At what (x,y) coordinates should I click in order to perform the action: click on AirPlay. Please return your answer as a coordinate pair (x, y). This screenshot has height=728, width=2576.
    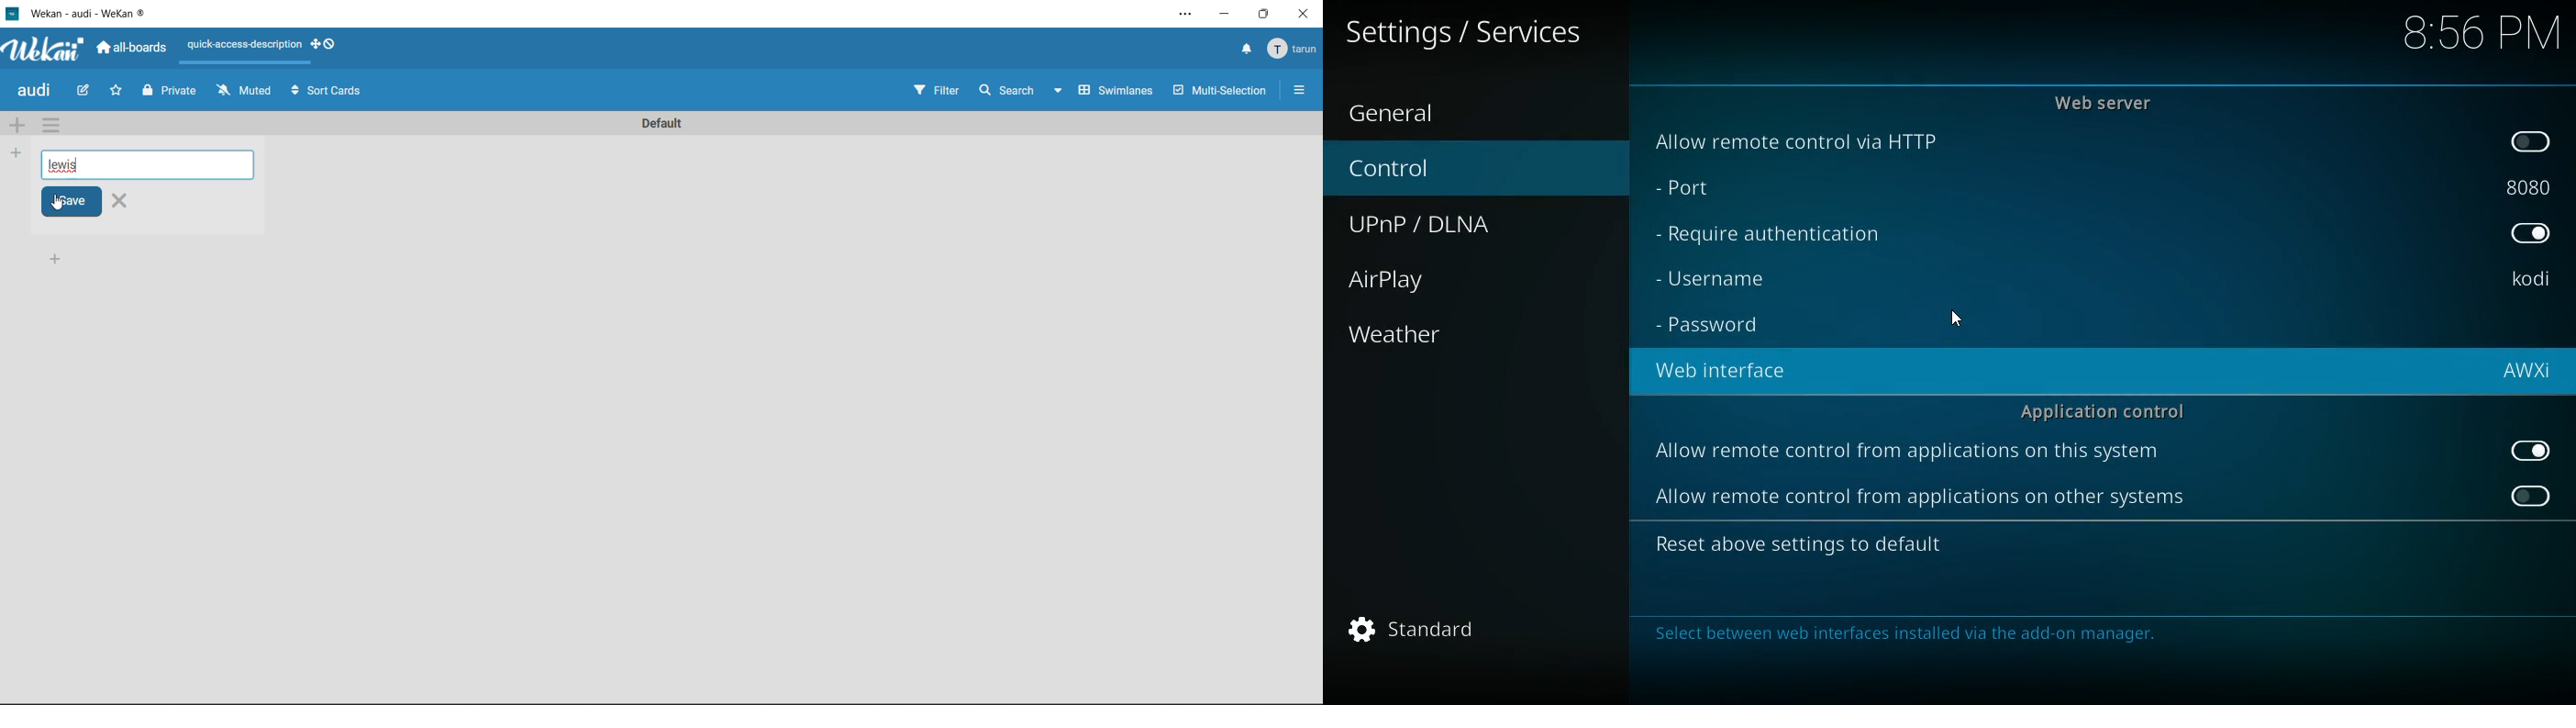
    Looking at the image, I should click on (1408, 280).